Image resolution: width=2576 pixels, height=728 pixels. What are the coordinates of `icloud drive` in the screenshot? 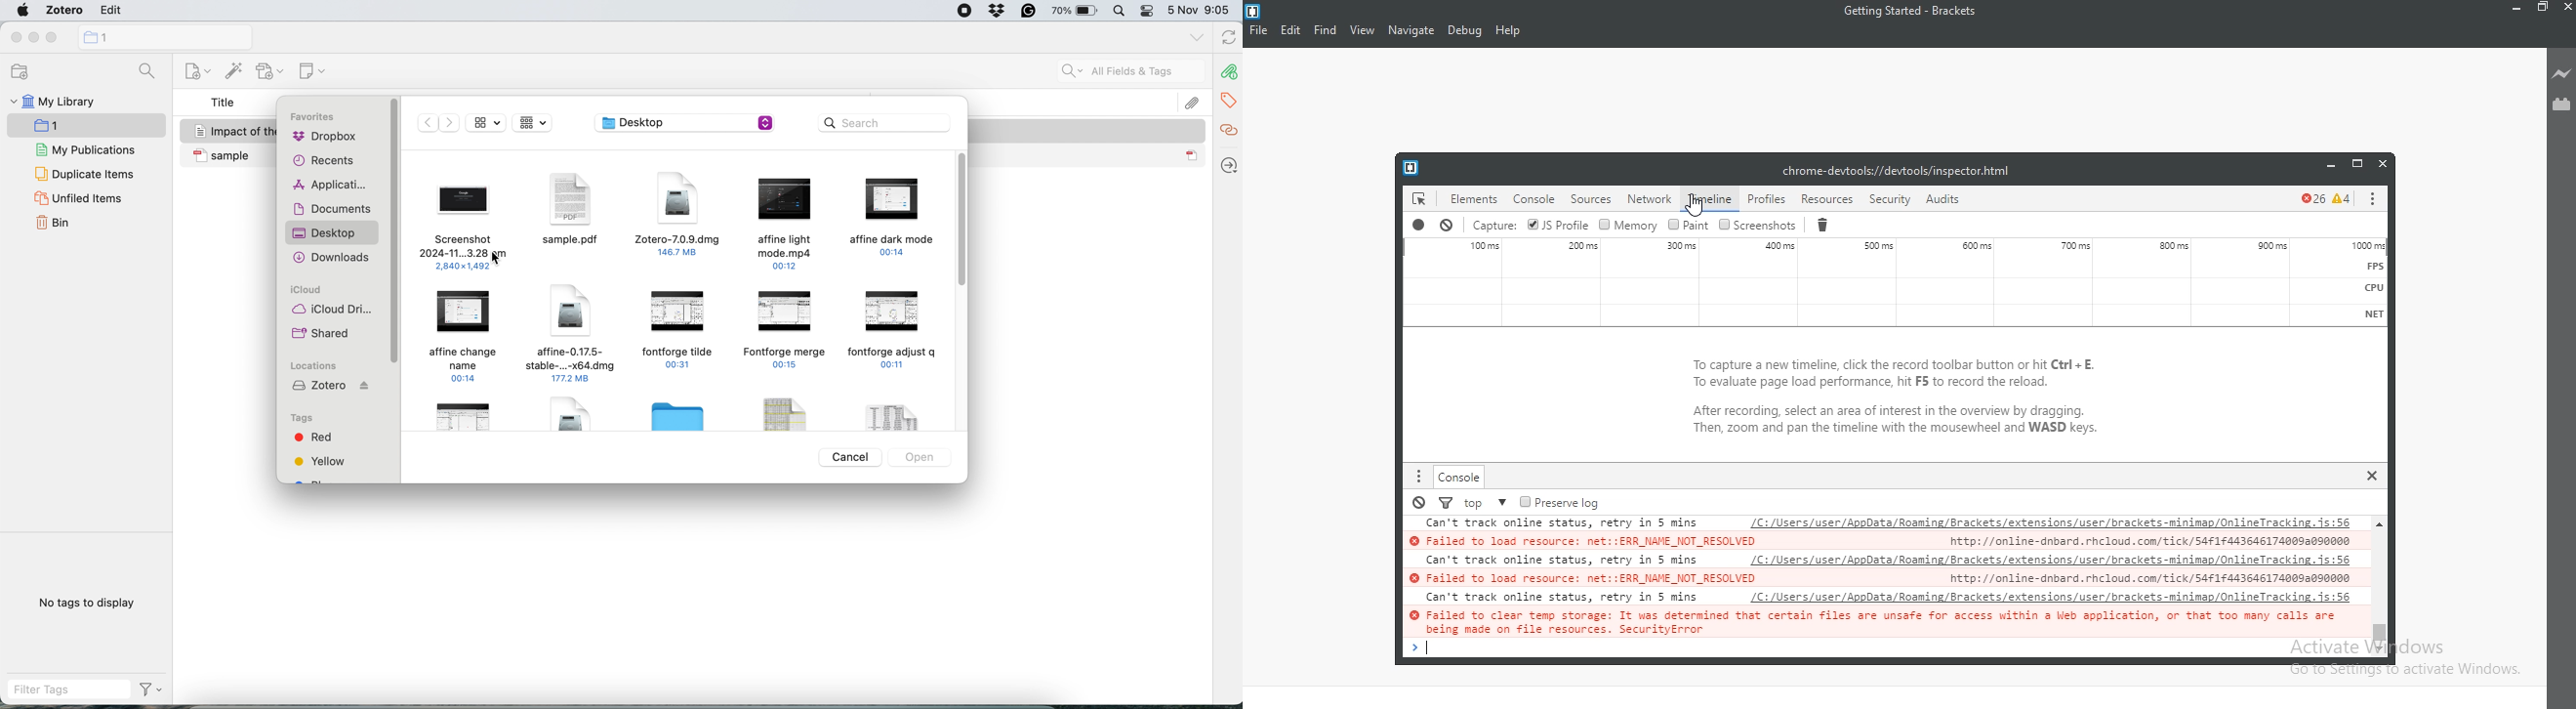 It's located at (332, 311).